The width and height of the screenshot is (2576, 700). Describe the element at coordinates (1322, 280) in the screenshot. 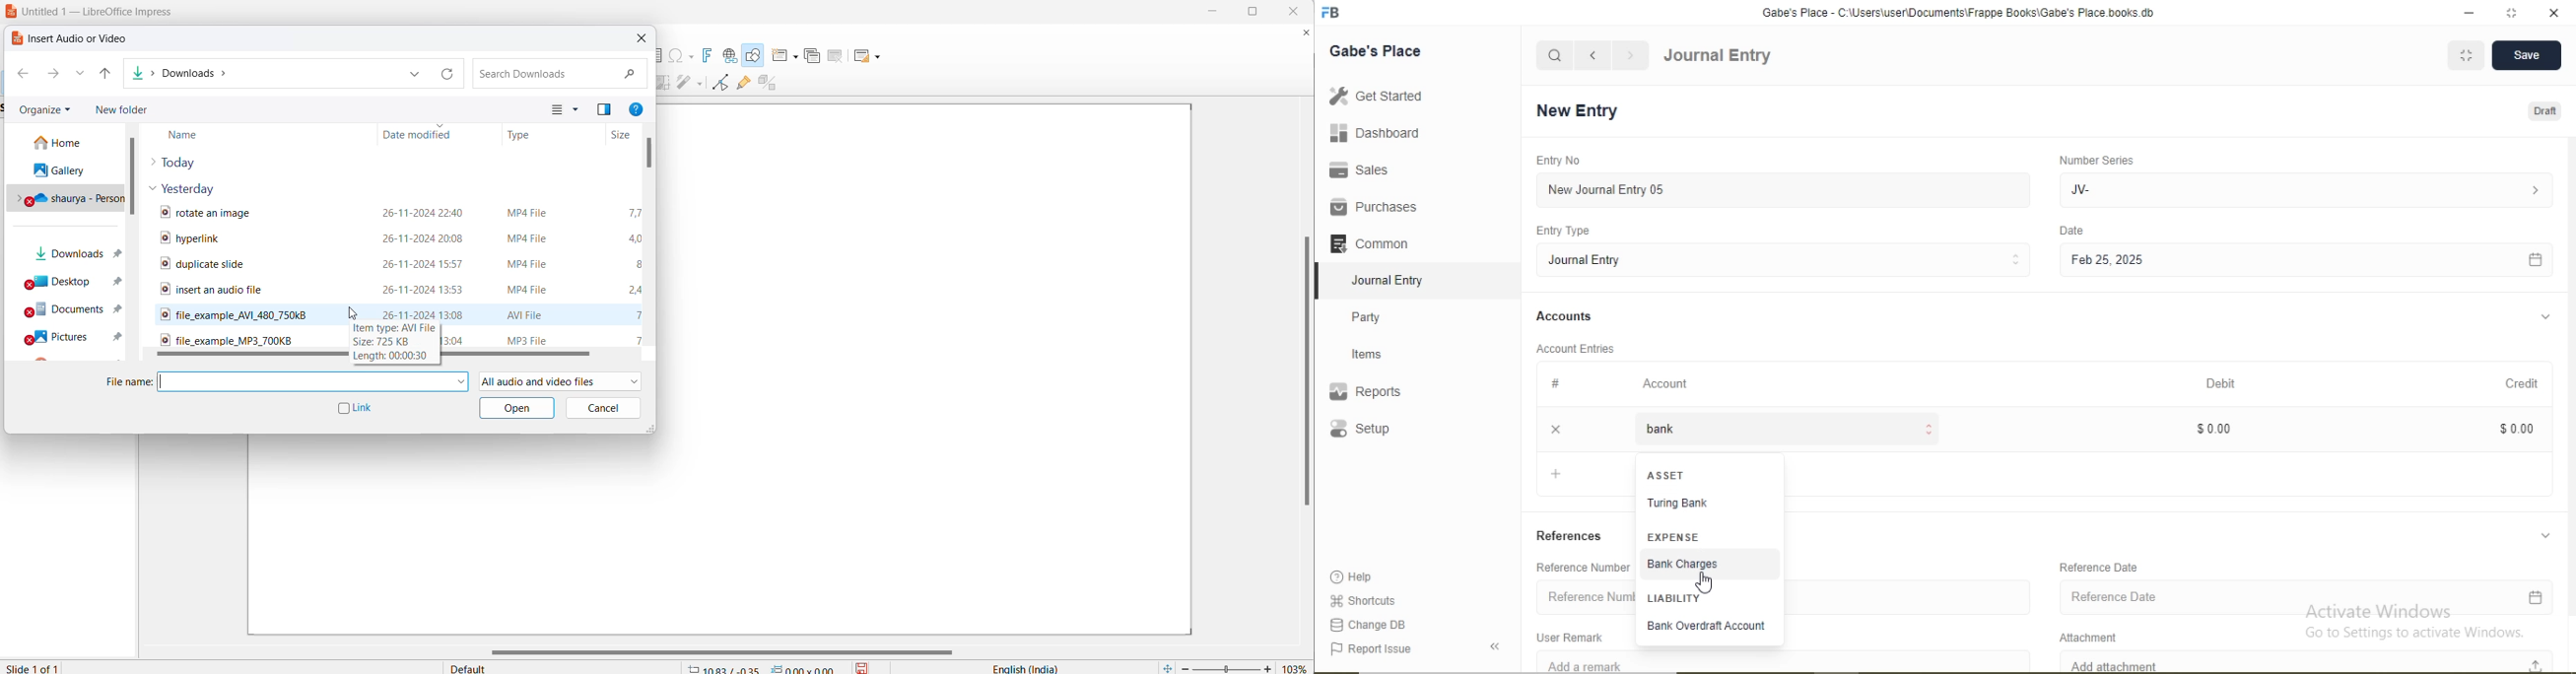

I see `selected` at that location.